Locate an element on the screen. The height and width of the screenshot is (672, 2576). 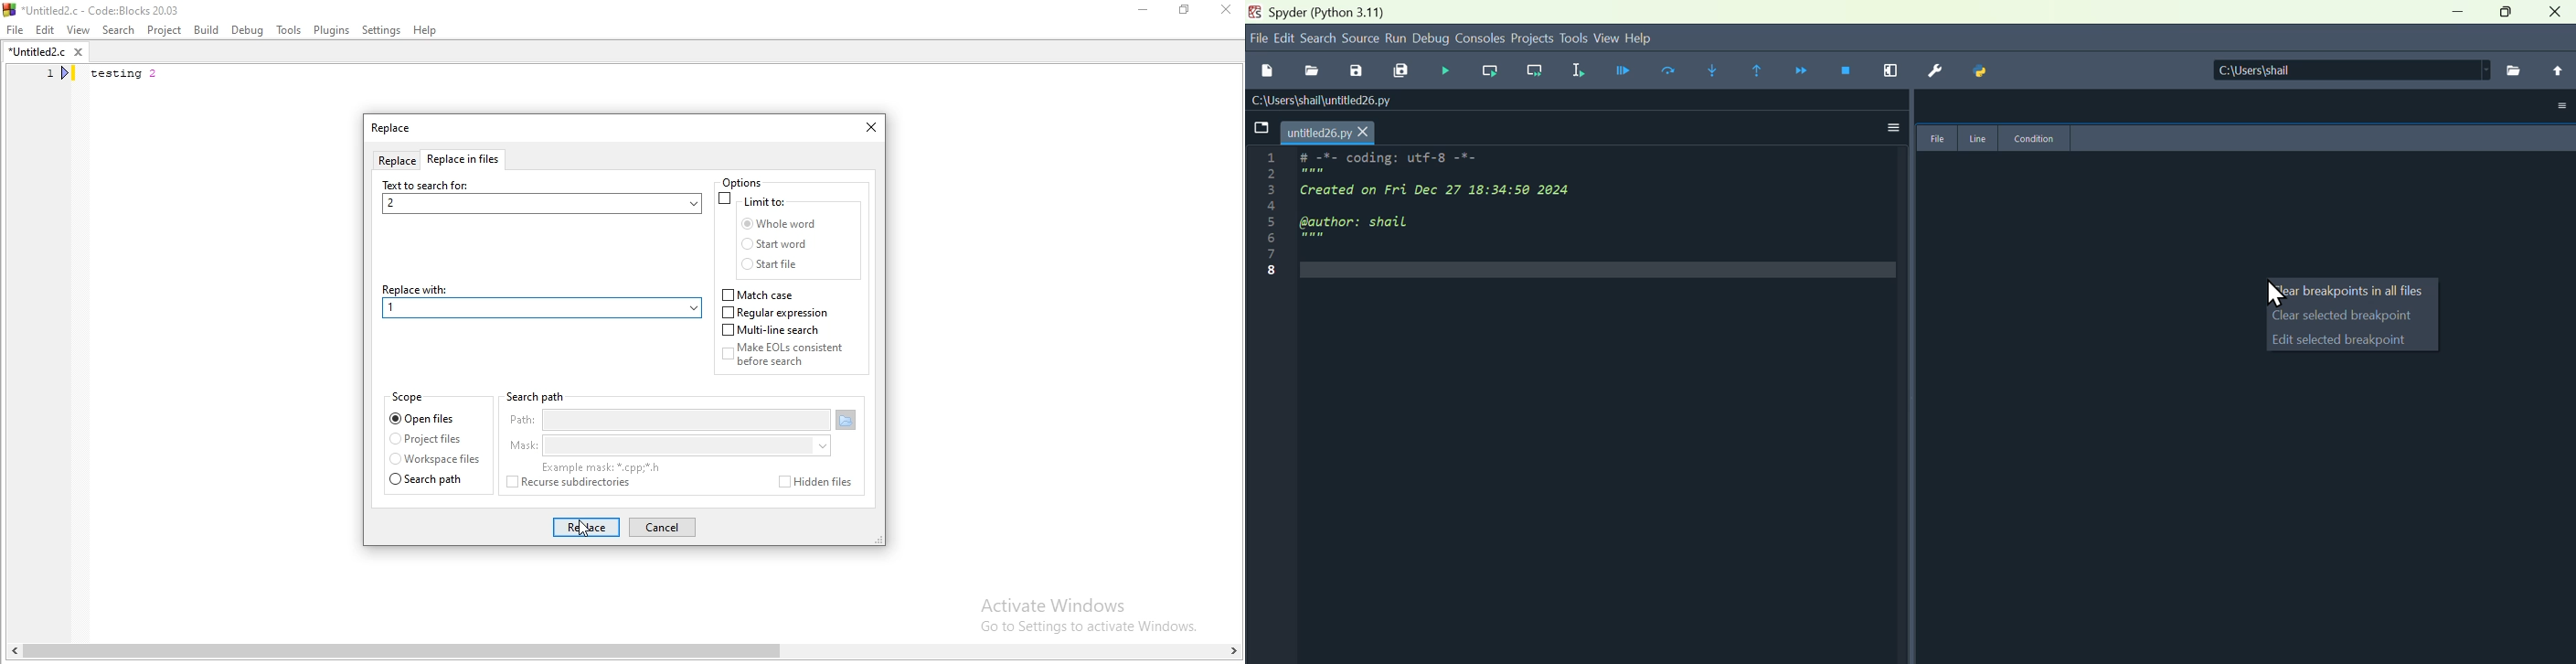
Close is located at coordinates (1228, 11).